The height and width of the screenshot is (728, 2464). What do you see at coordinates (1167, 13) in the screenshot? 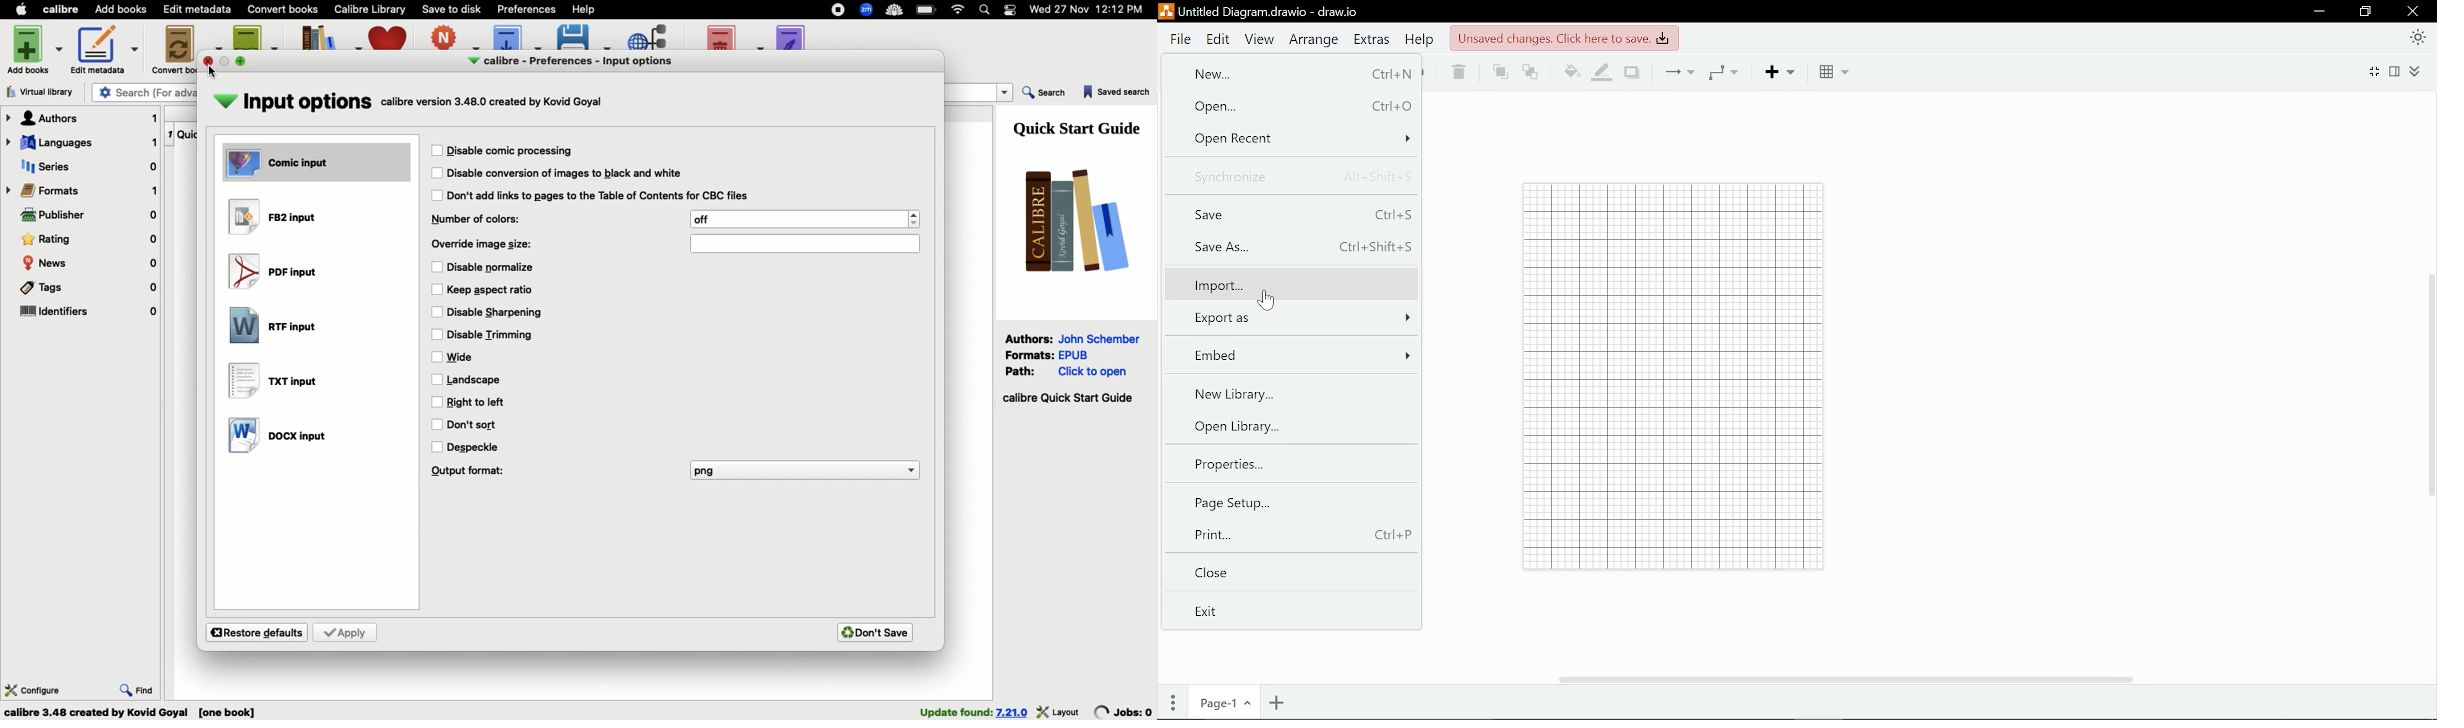
I see `logo` at bounding box center [1167, 13].